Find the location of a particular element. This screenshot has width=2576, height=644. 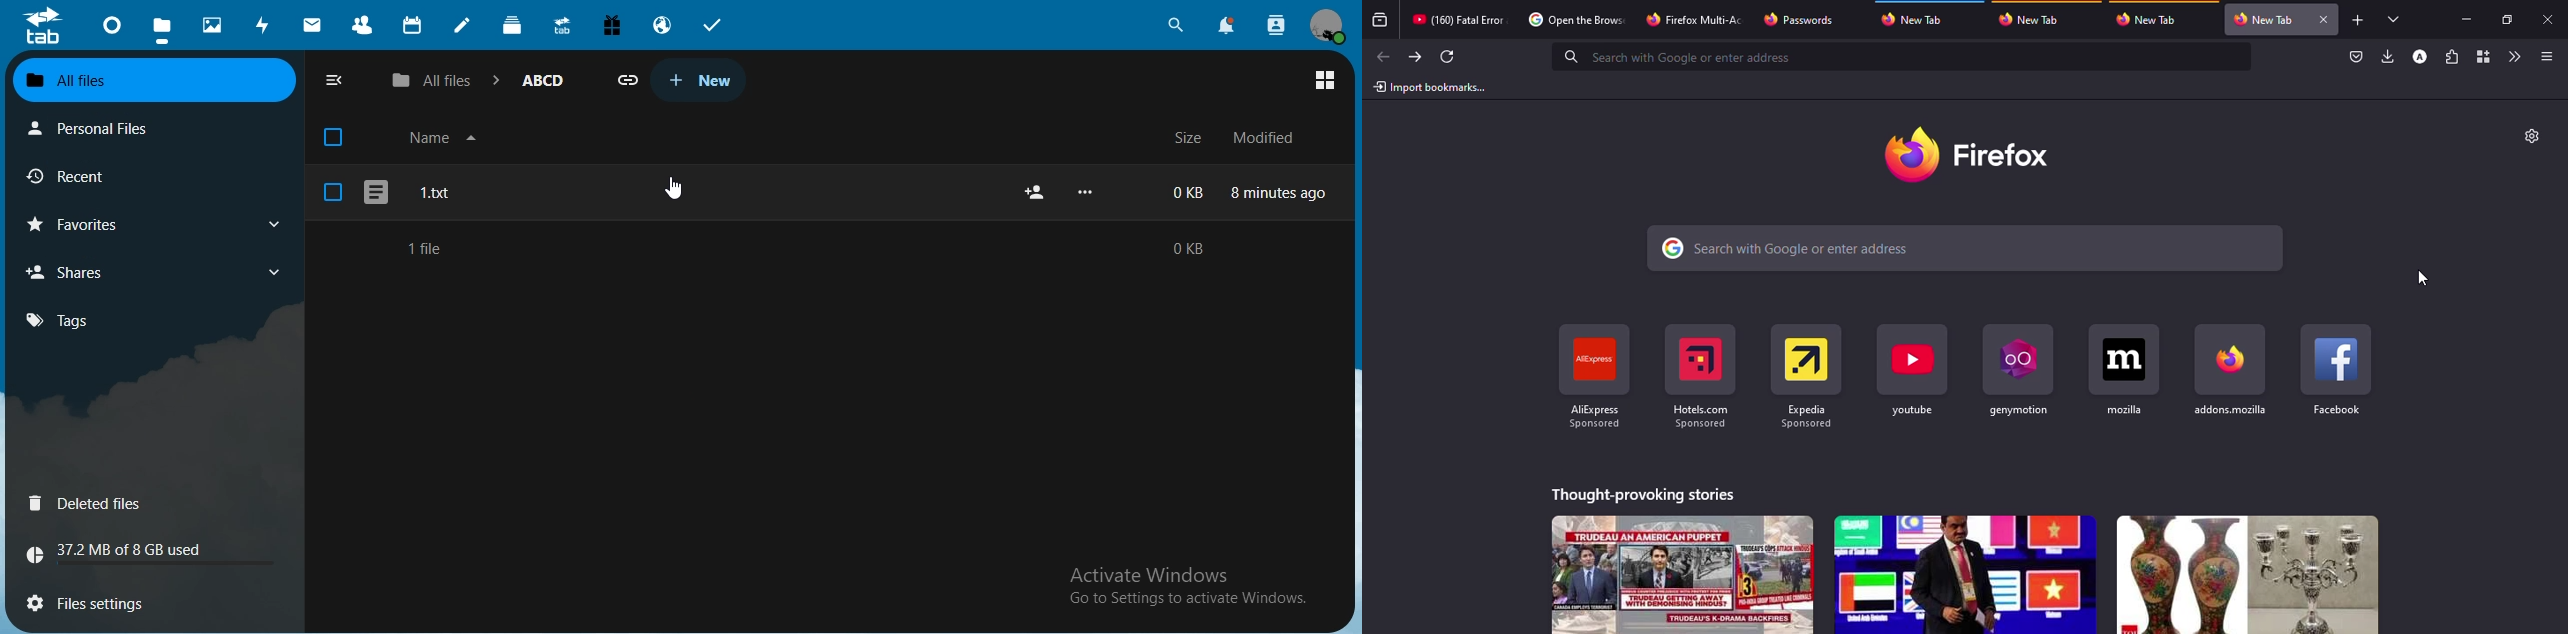

check box is located at coordinates (332, 135).